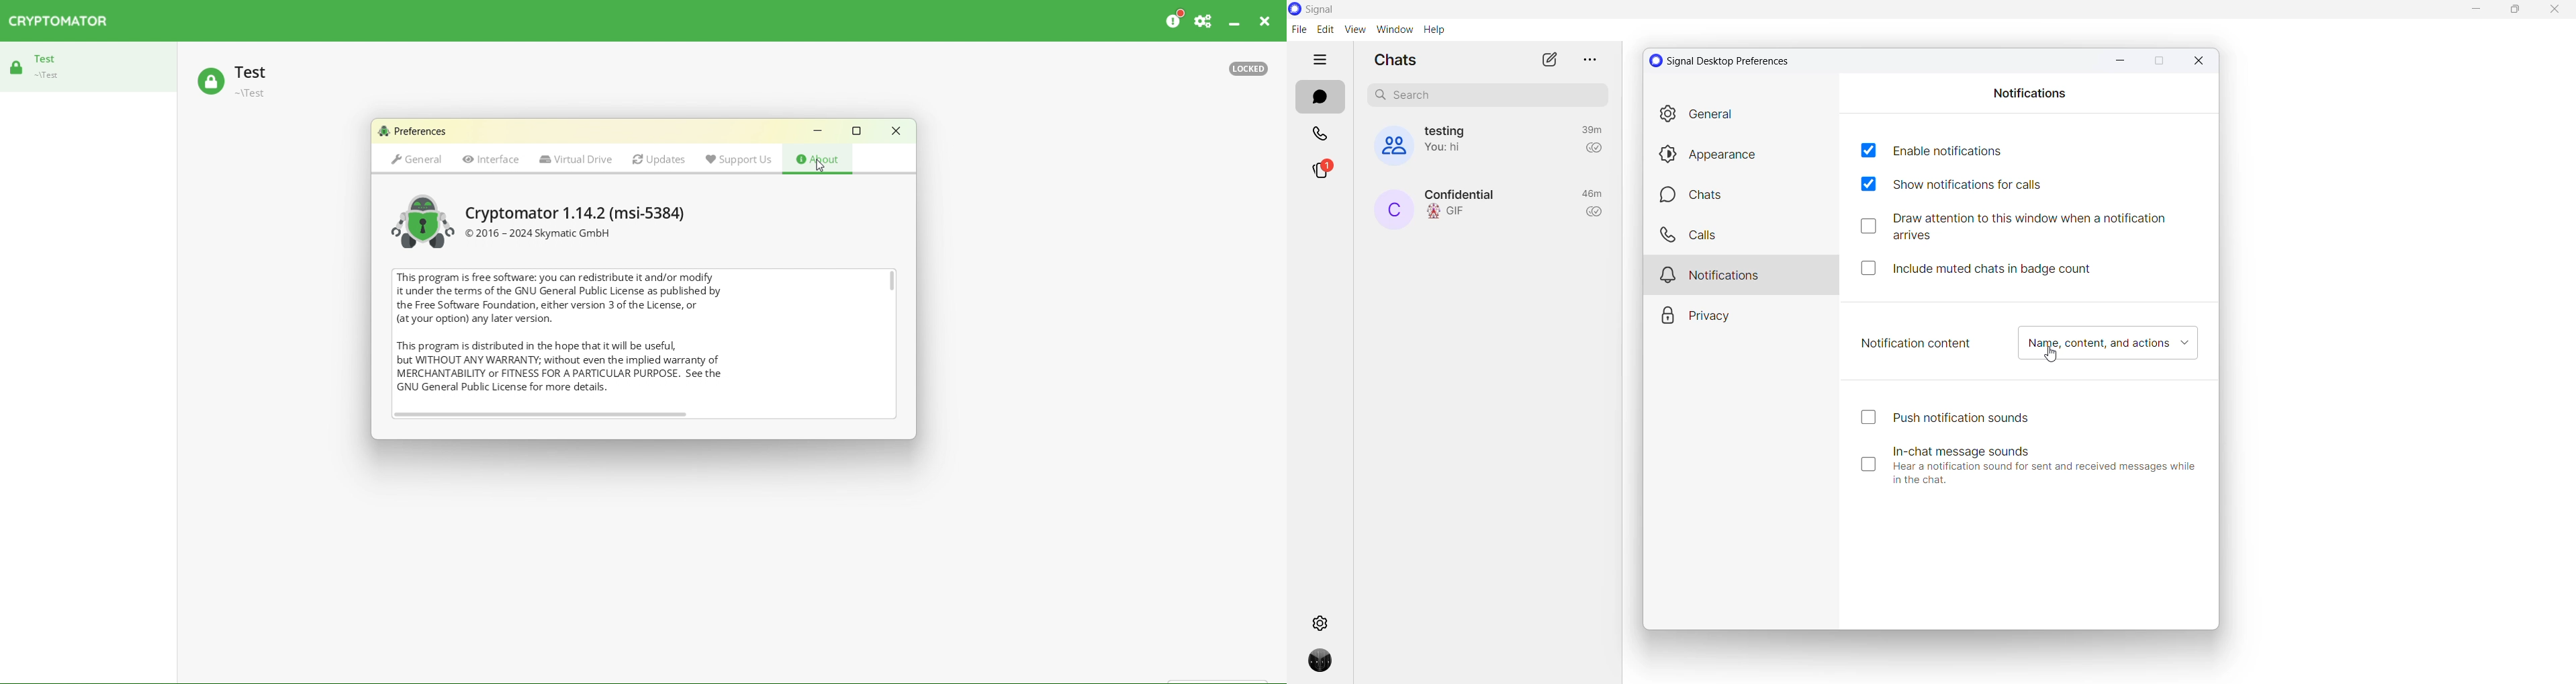  What do you see at coordinates (1594, 151) in the screenshot?
I see `read recipient` at bounding box center [1594, 151].